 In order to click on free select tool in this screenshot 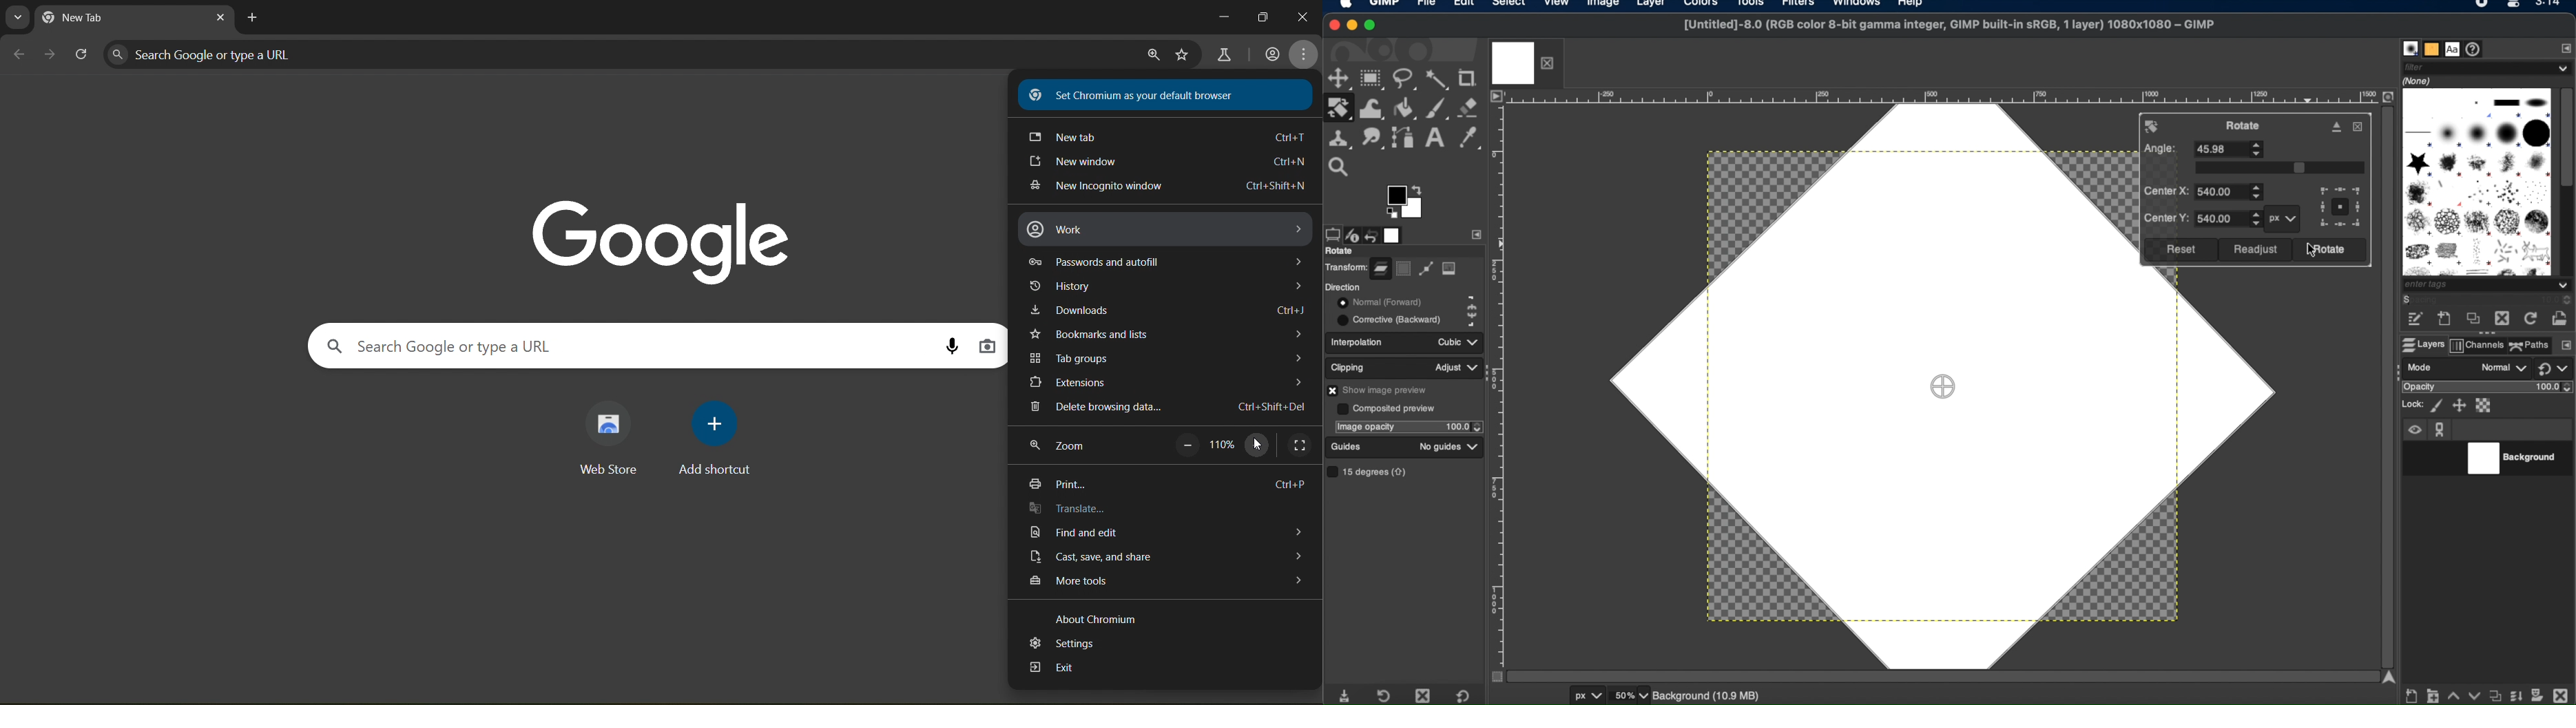, I will do `click(1405, 80)`.